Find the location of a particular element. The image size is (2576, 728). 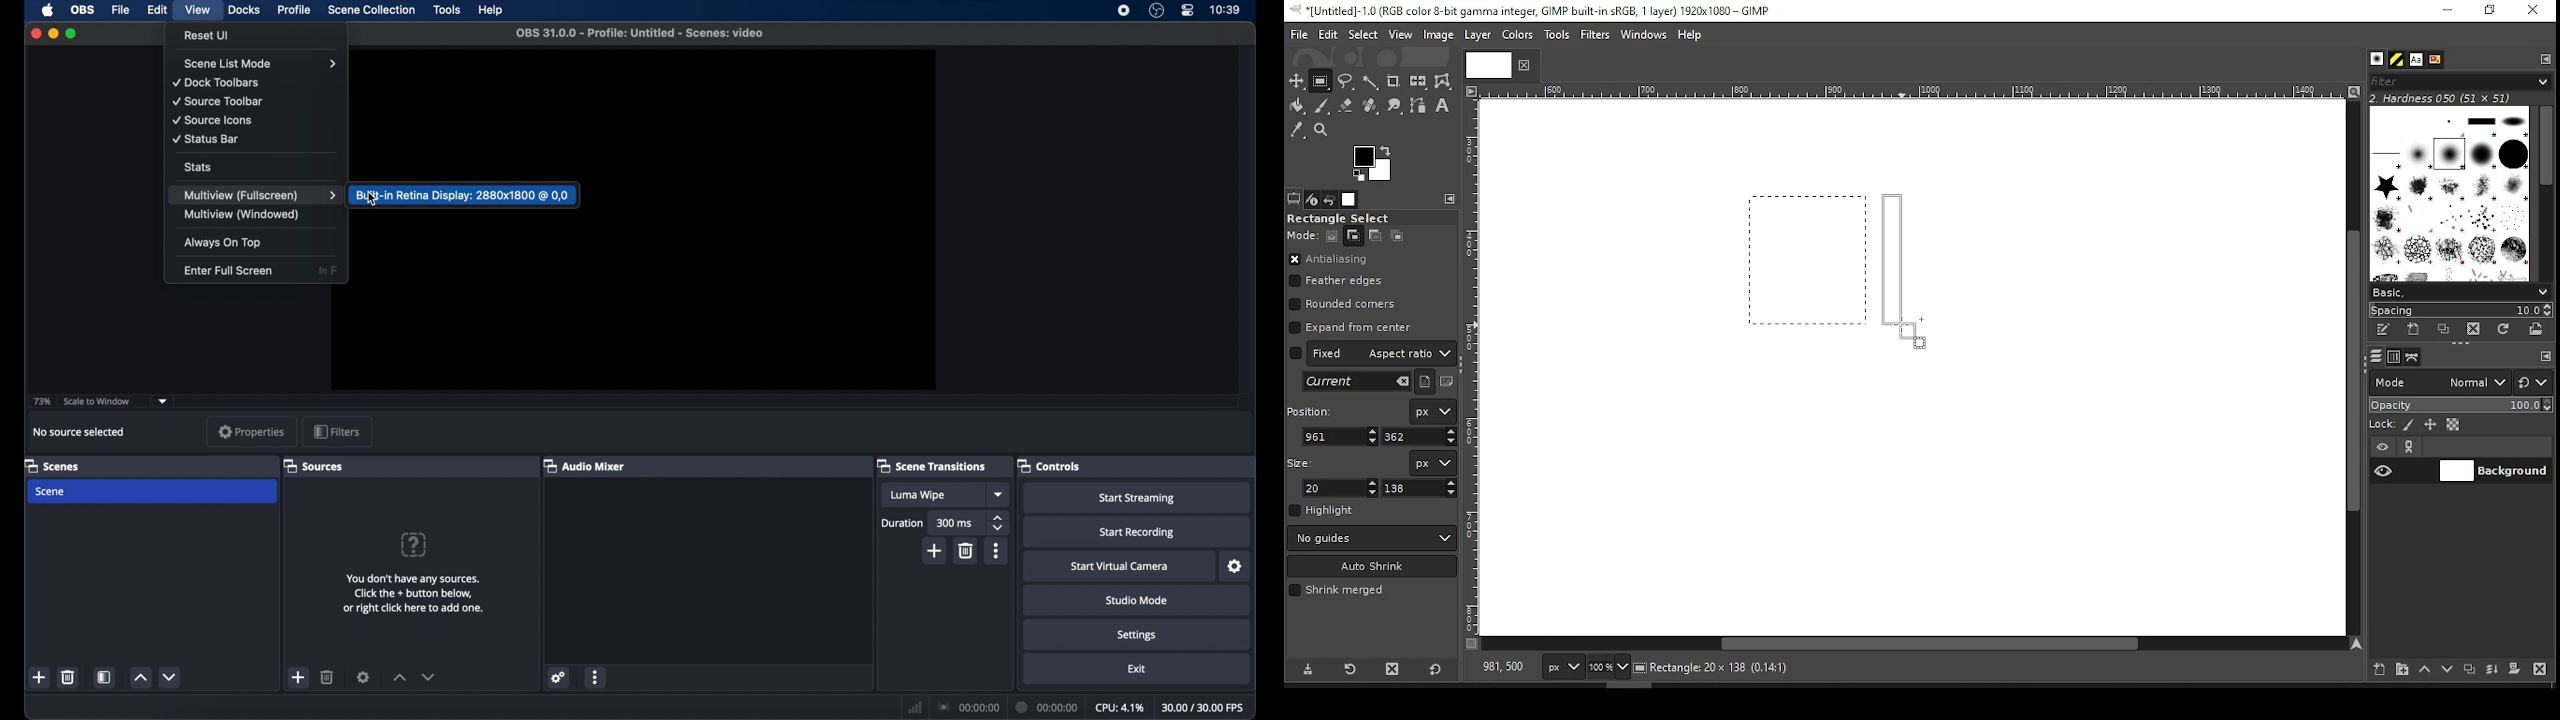

replace current selection is located at coordinates (1333, 236).